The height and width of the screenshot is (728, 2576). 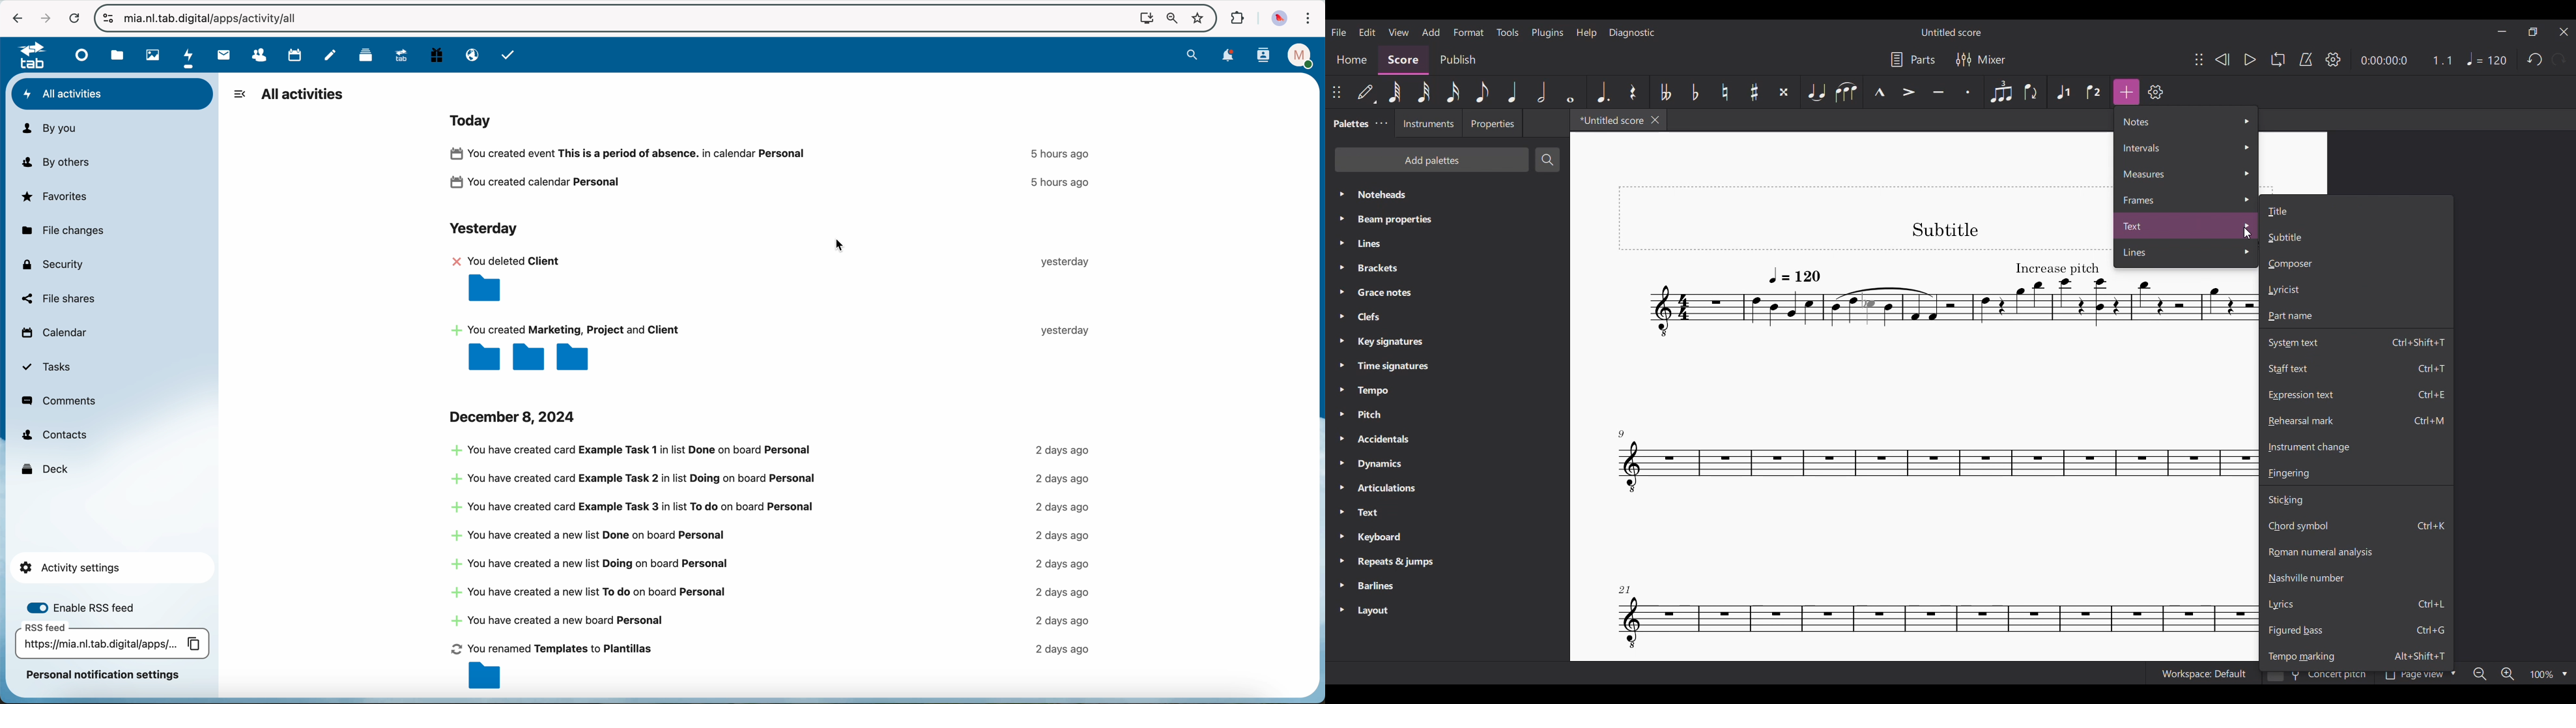 I want to click on Accent, so click(x=1908, y=92).